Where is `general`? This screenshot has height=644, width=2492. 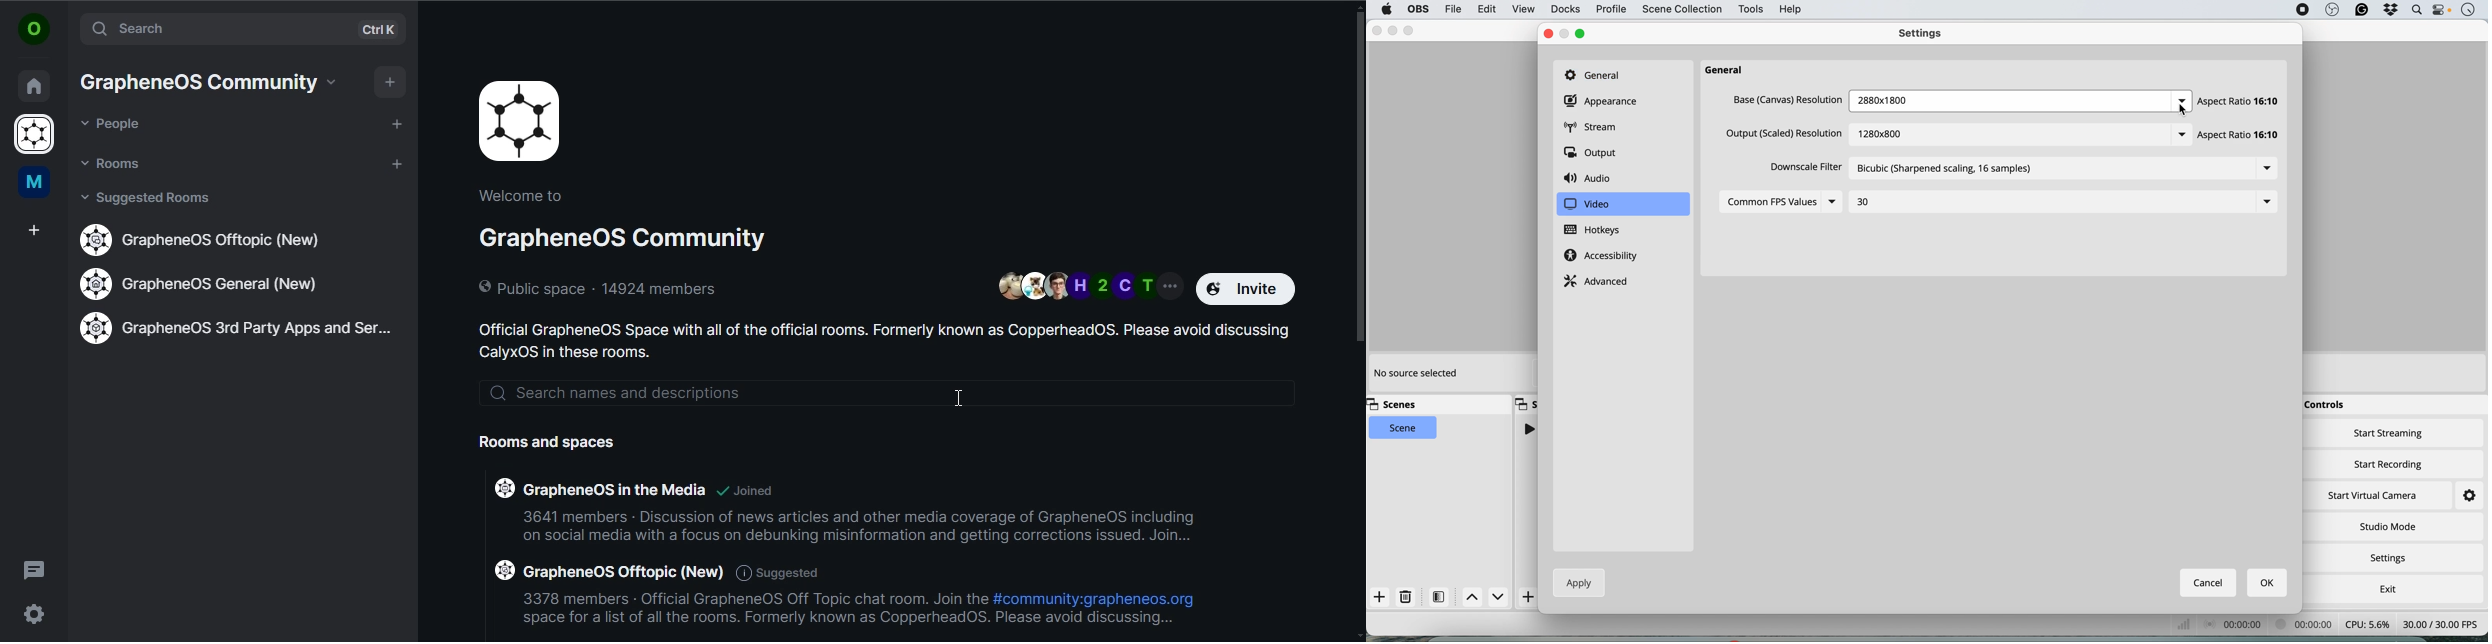 general is located at coordinates (1728, 71).